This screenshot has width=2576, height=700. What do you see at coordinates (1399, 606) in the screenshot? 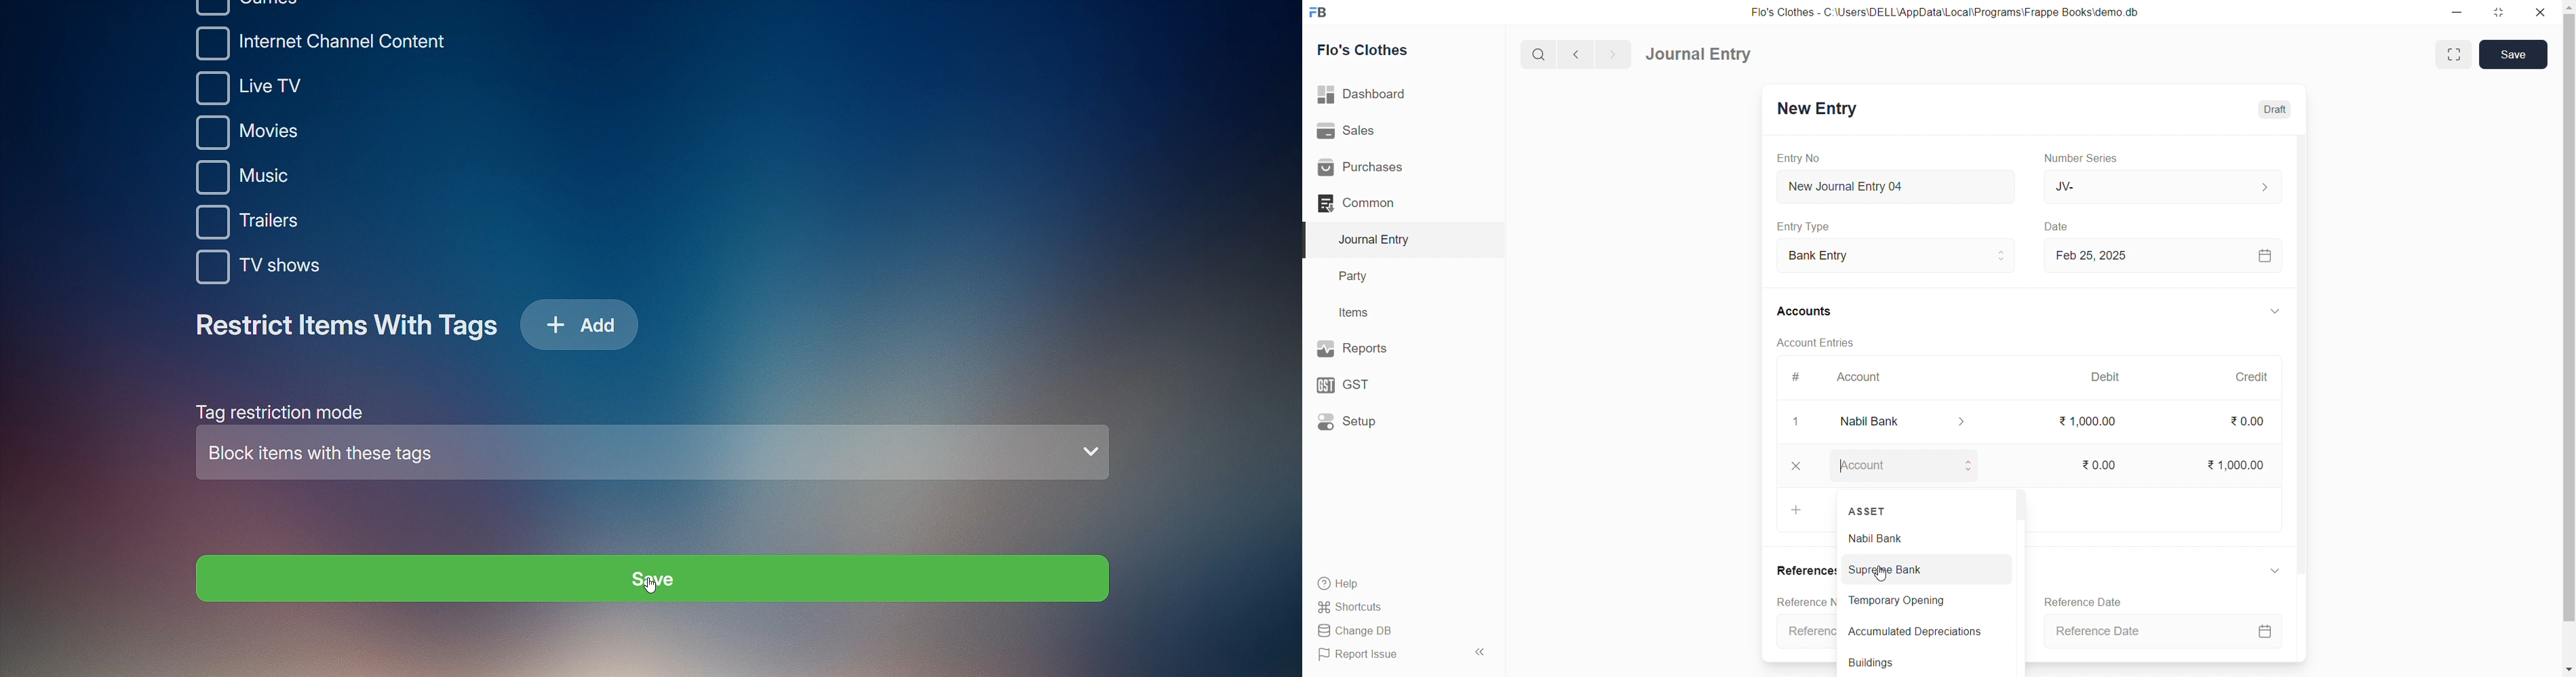
I see `Shortcuts` at bounding box center [1399, 606].